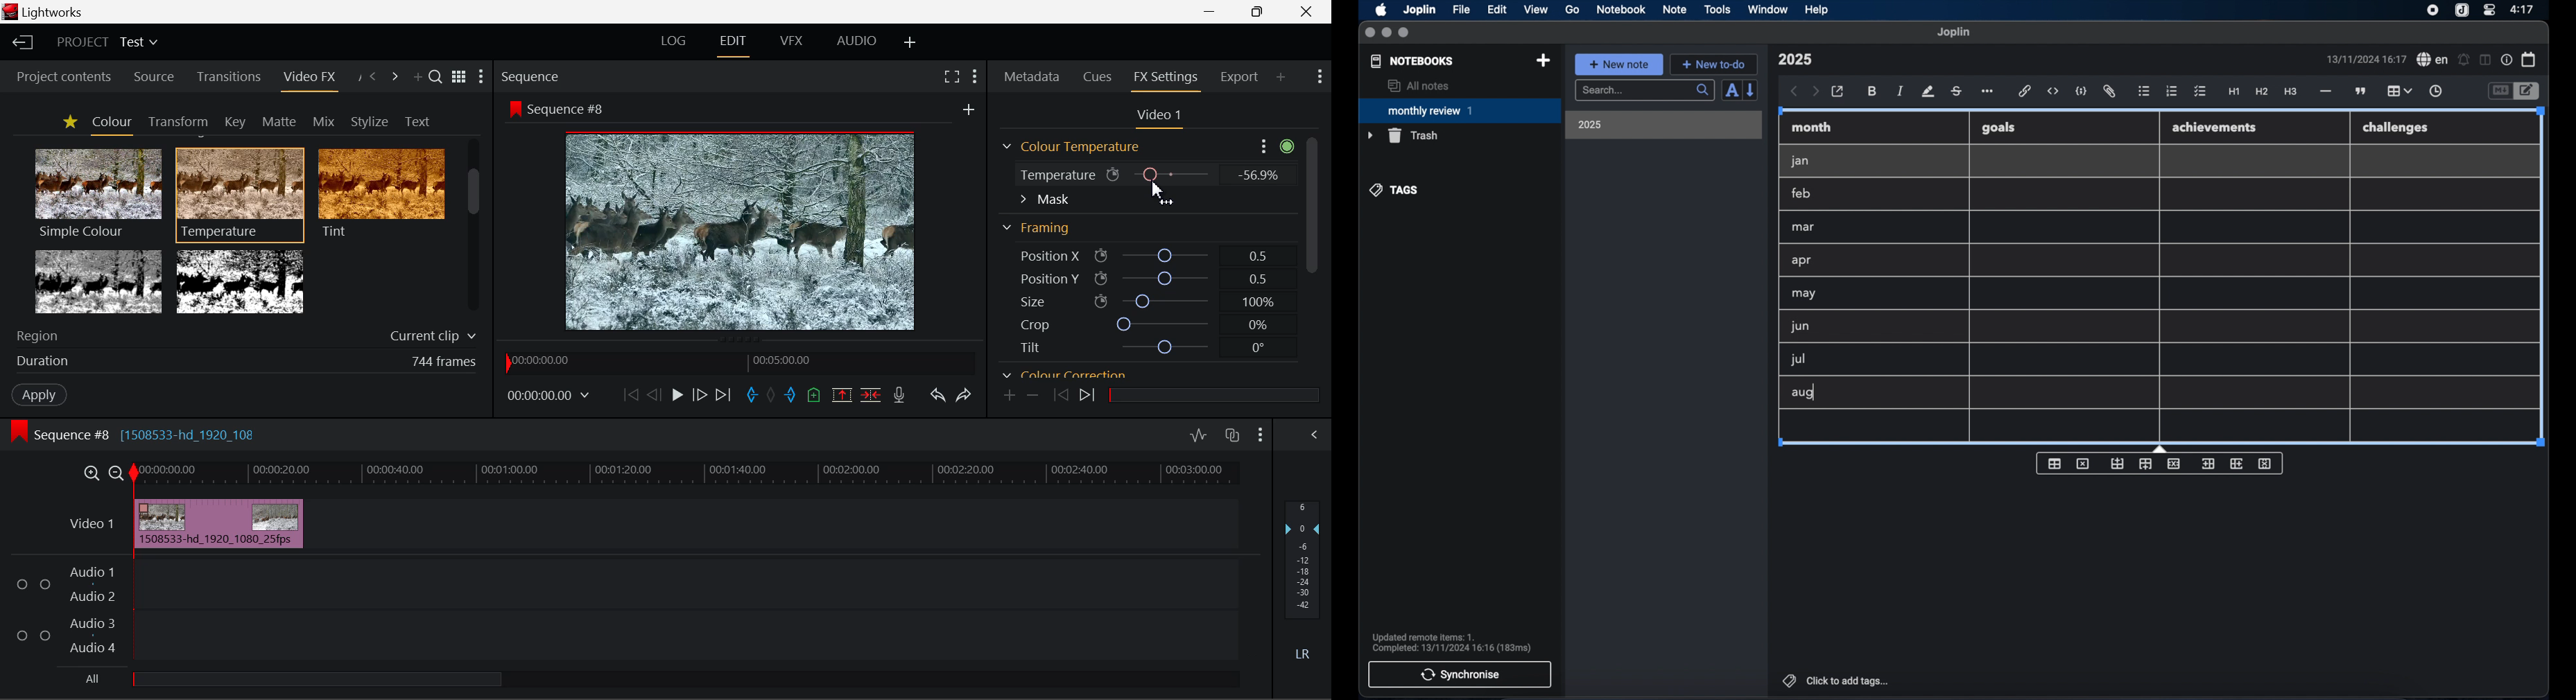  Describe the element at coordinates (46, 584) in the screenshot. I see `Checkbox` at that location.